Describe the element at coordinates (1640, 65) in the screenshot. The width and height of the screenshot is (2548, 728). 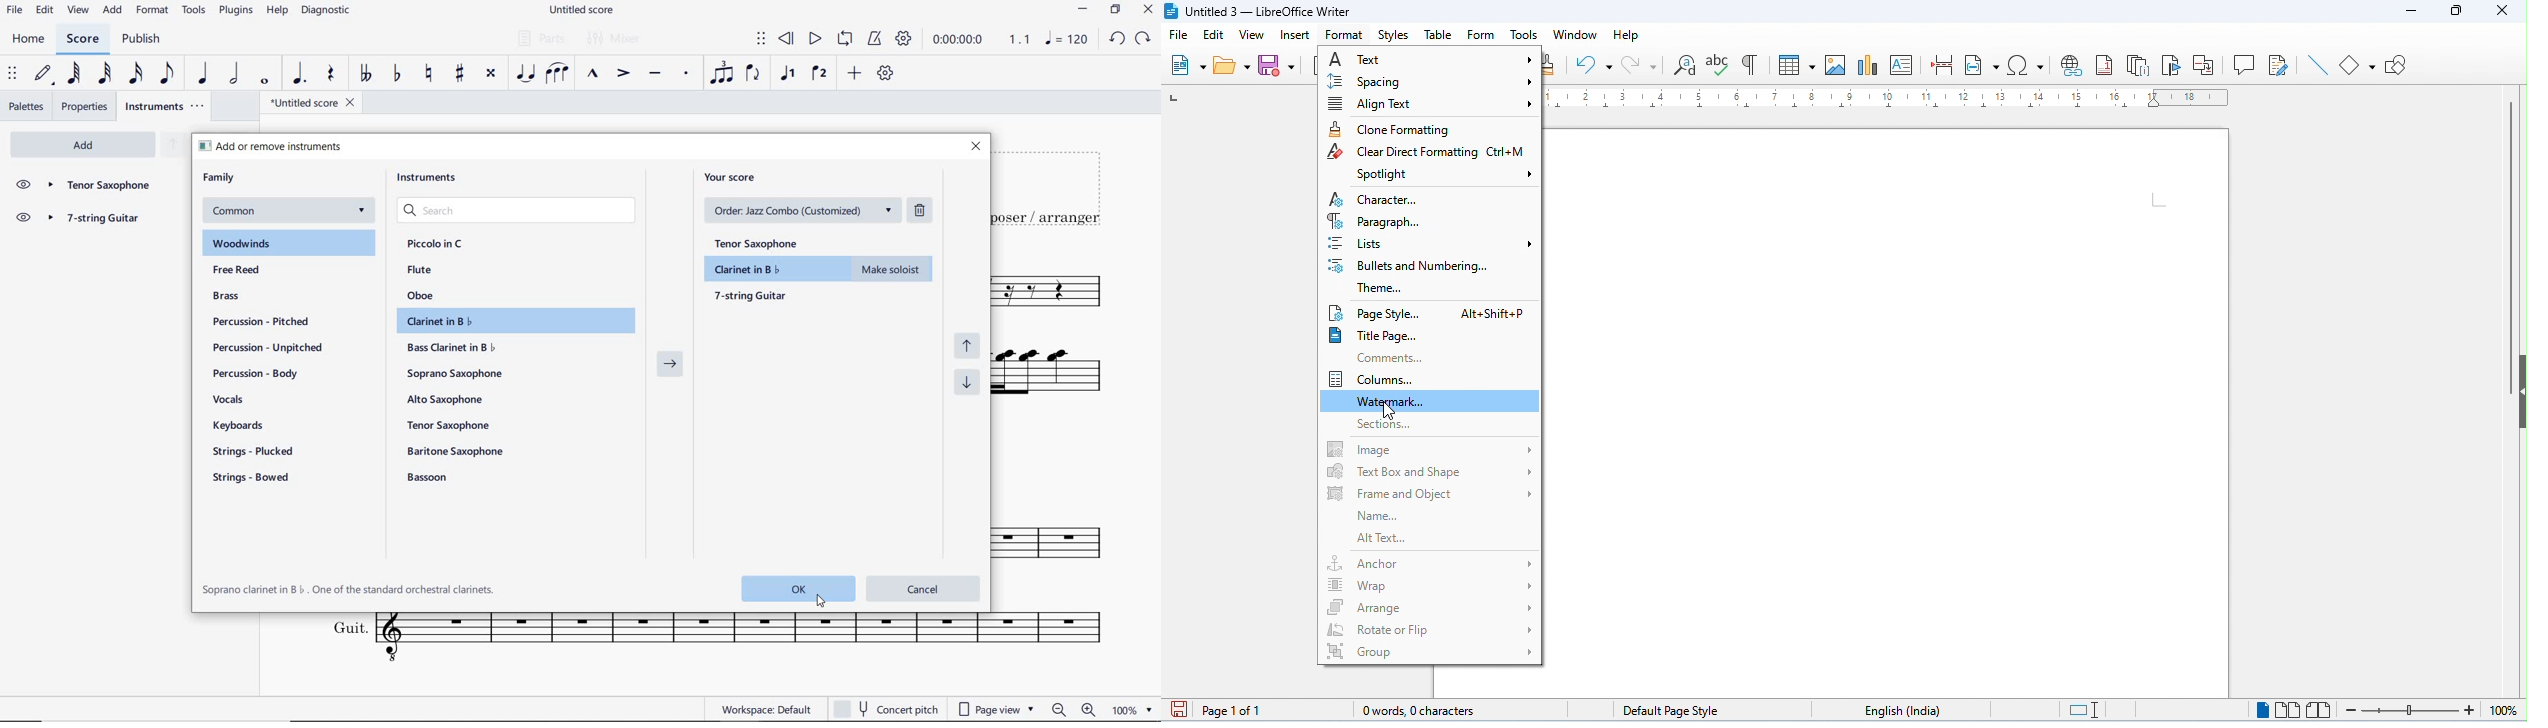
I see `redo` at that location.